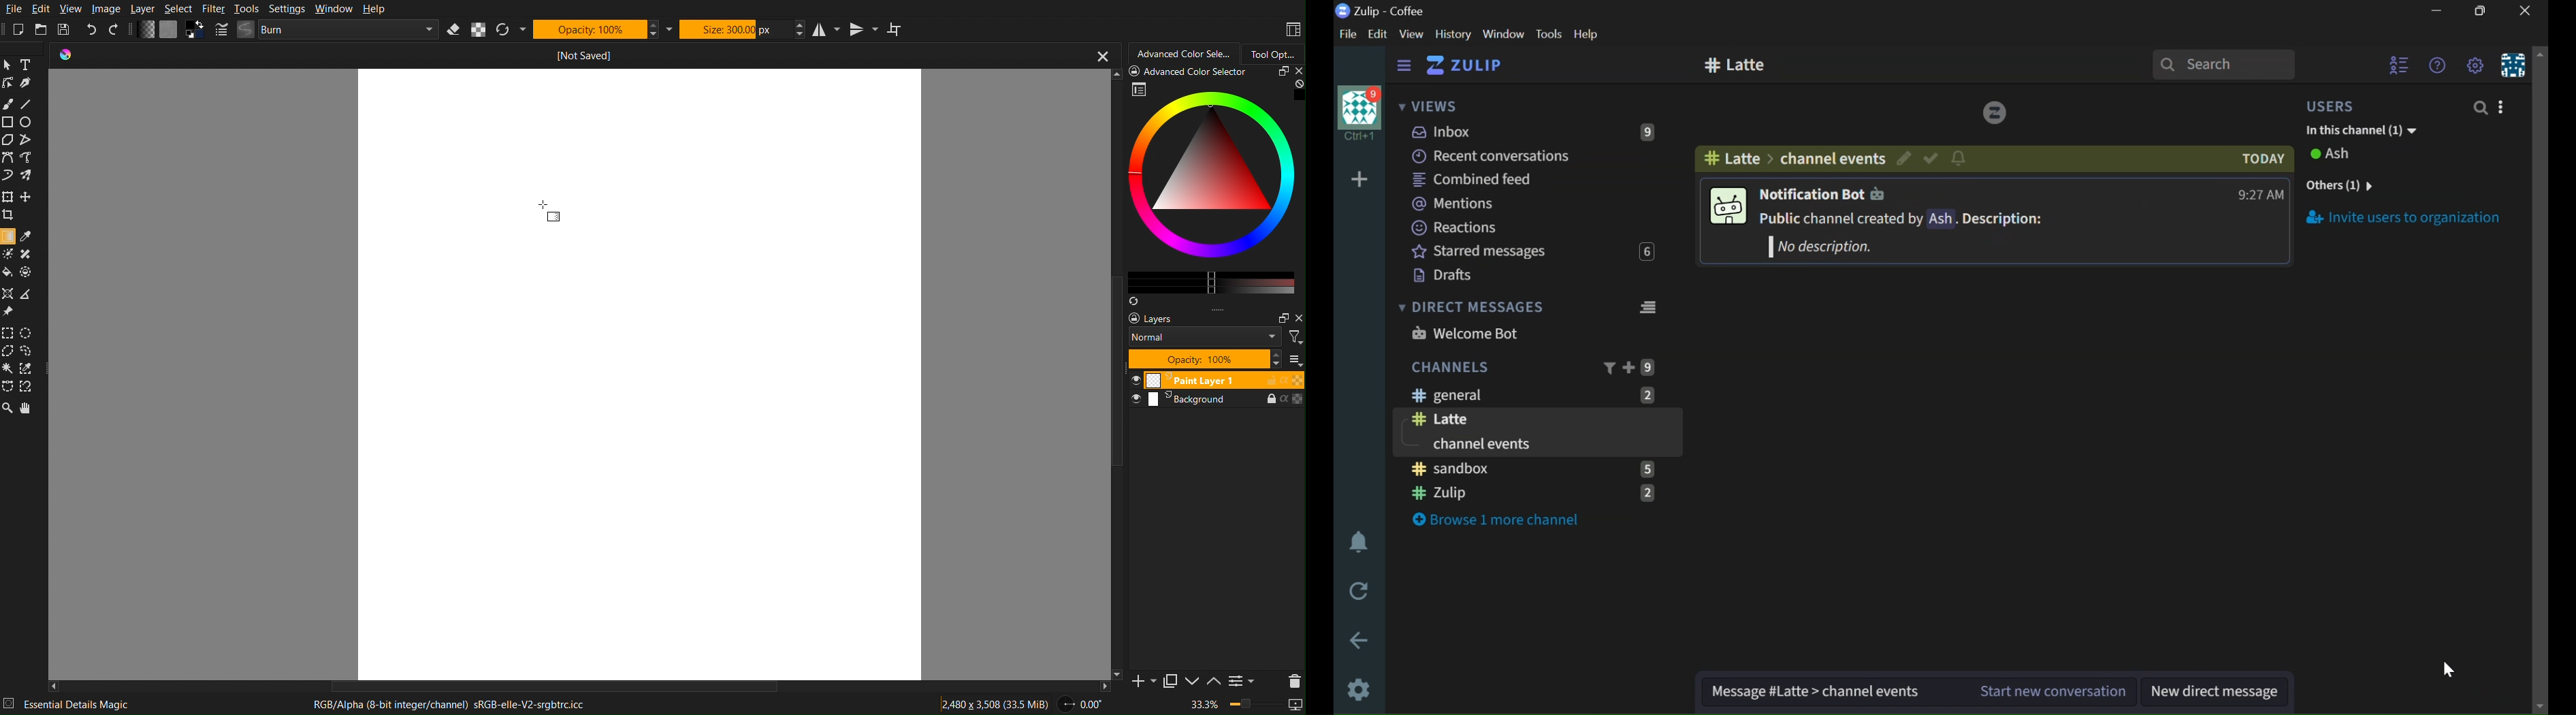 This screenshot has height=728, width=2576. Describe the element at coordinates (1357, 113) in the screenshot. I see `USER PROFILE` at that location.